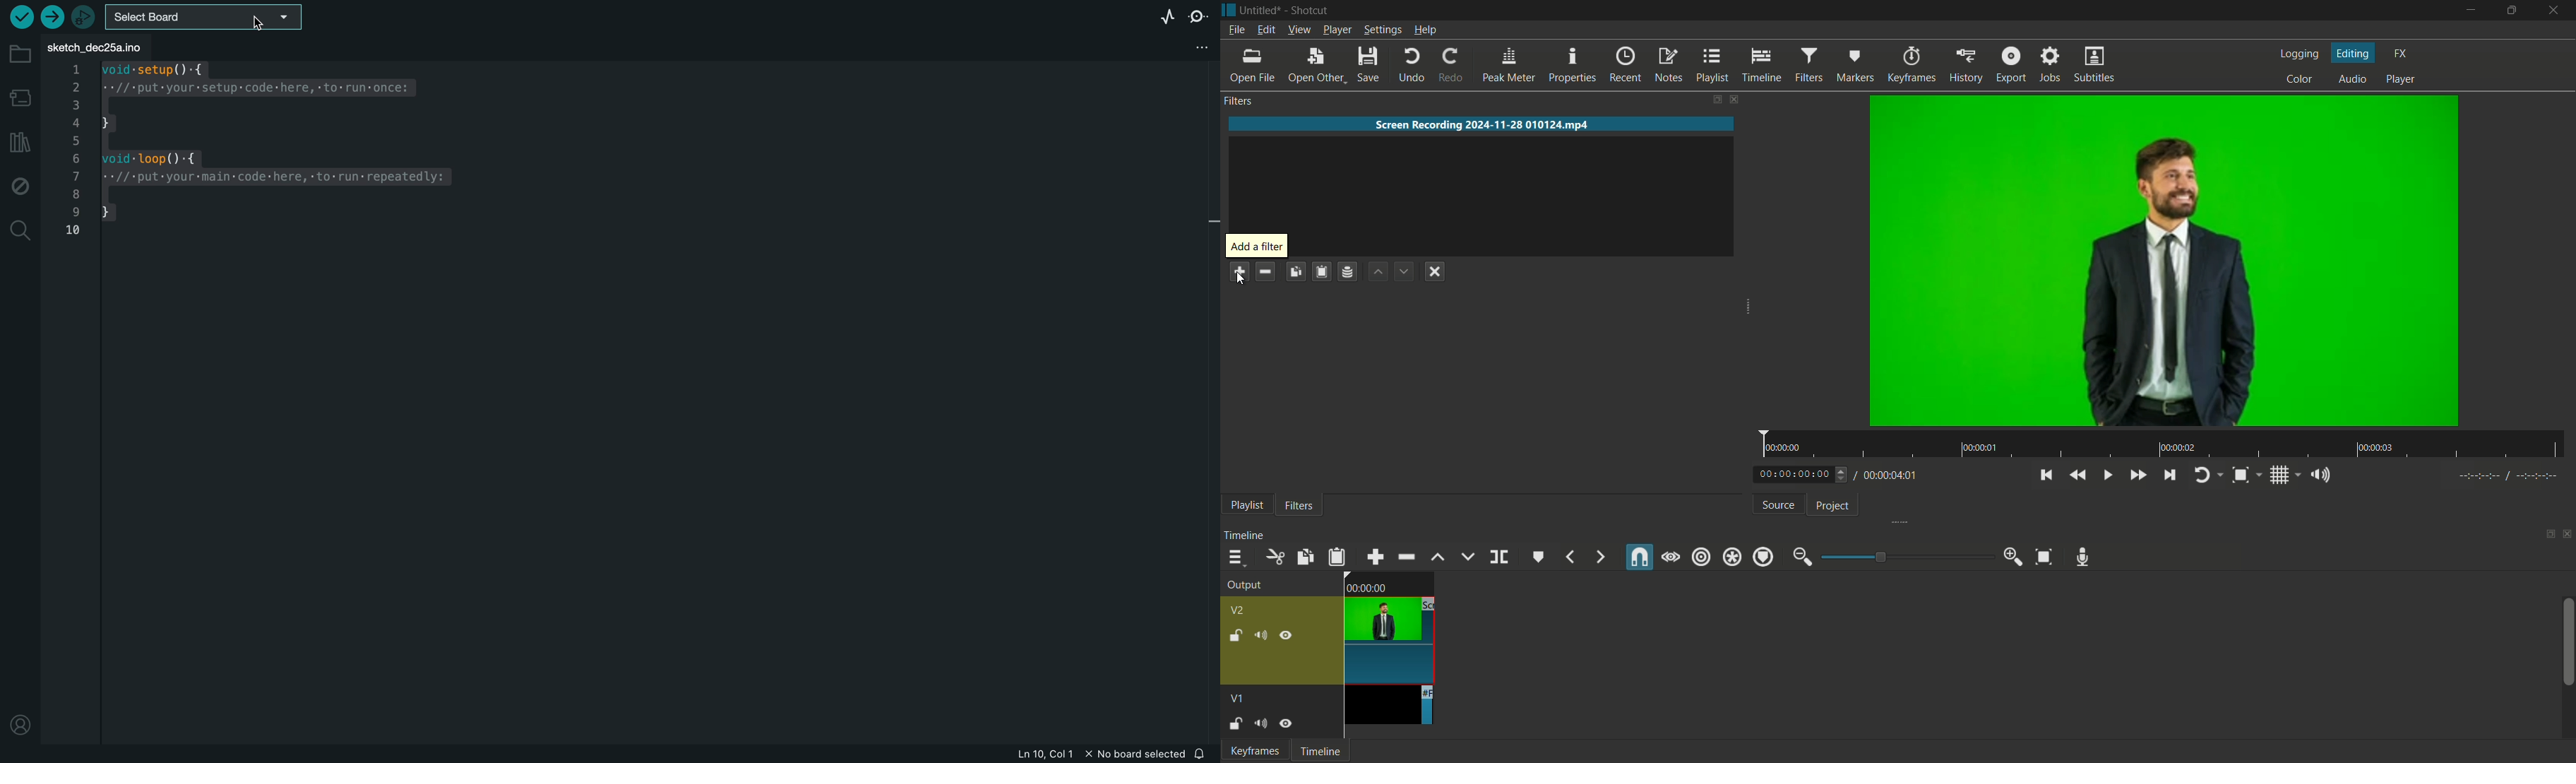 The width and height of the screenshot is (2576, 784). Describe the element at coordinates (1801, 557) in the screenshot. I see `zoom out` at that location.